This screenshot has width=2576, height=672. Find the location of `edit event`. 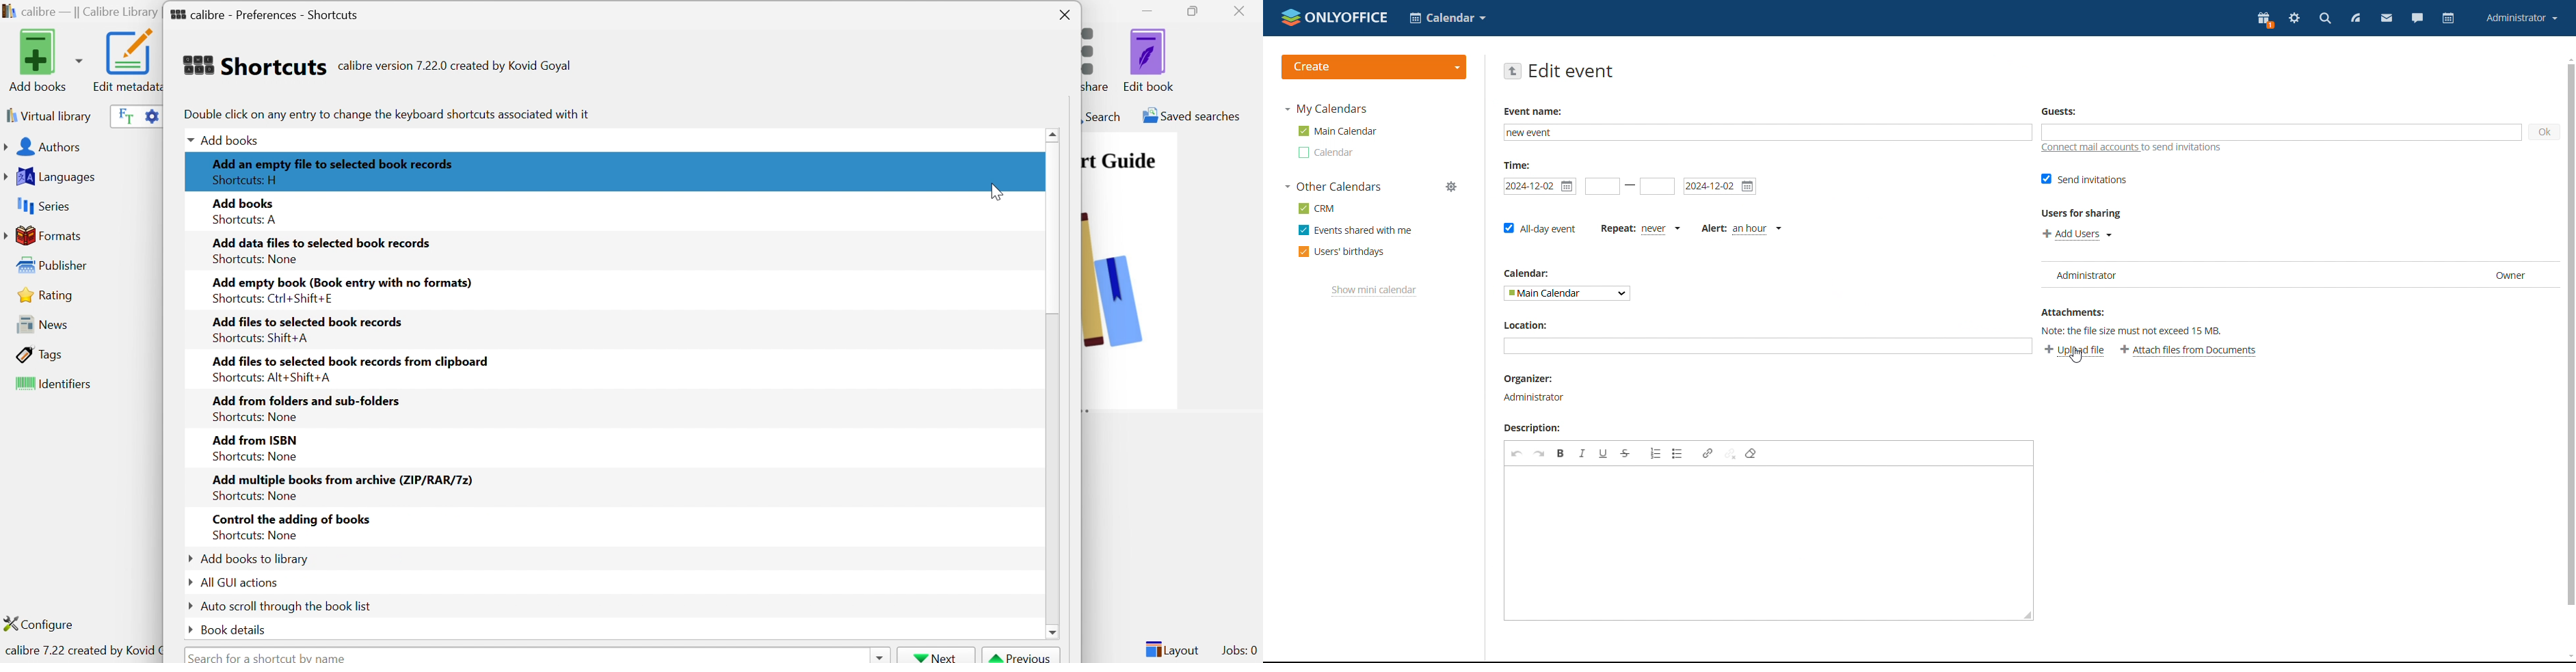

edit event is located at coordinates (1571, 71).